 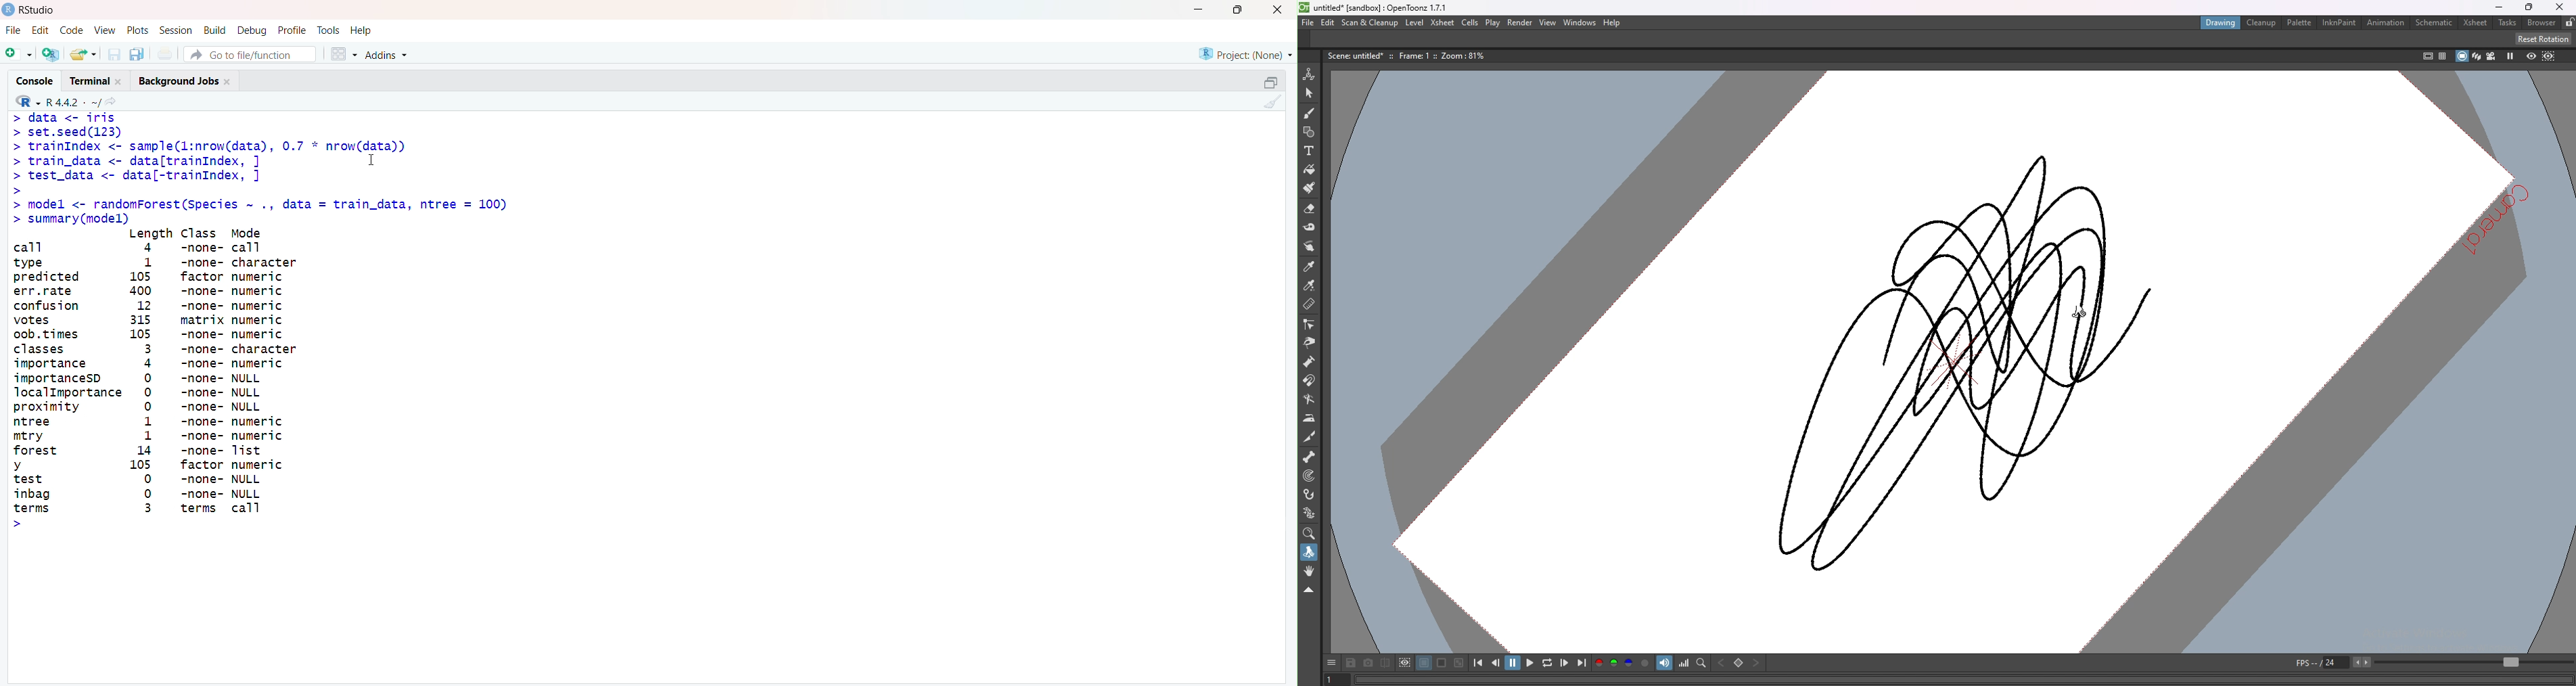 I want to click on 1, so click(x=1333, y=679).